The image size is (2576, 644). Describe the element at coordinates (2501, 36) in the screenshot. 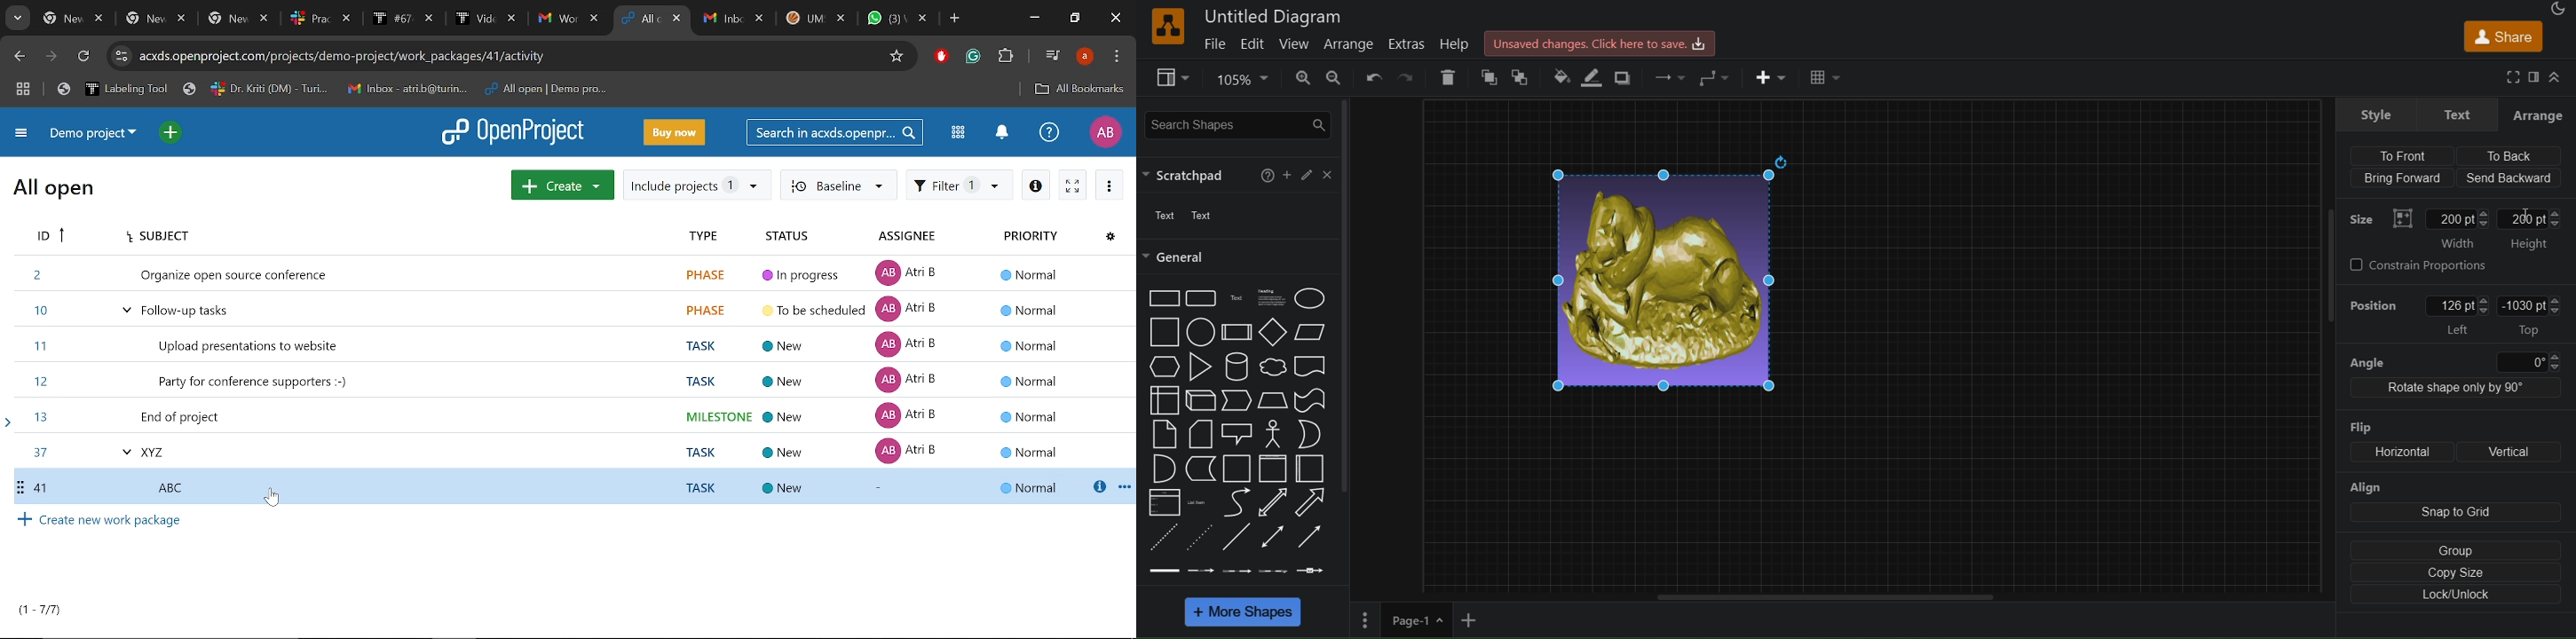

I see `share` at that location.